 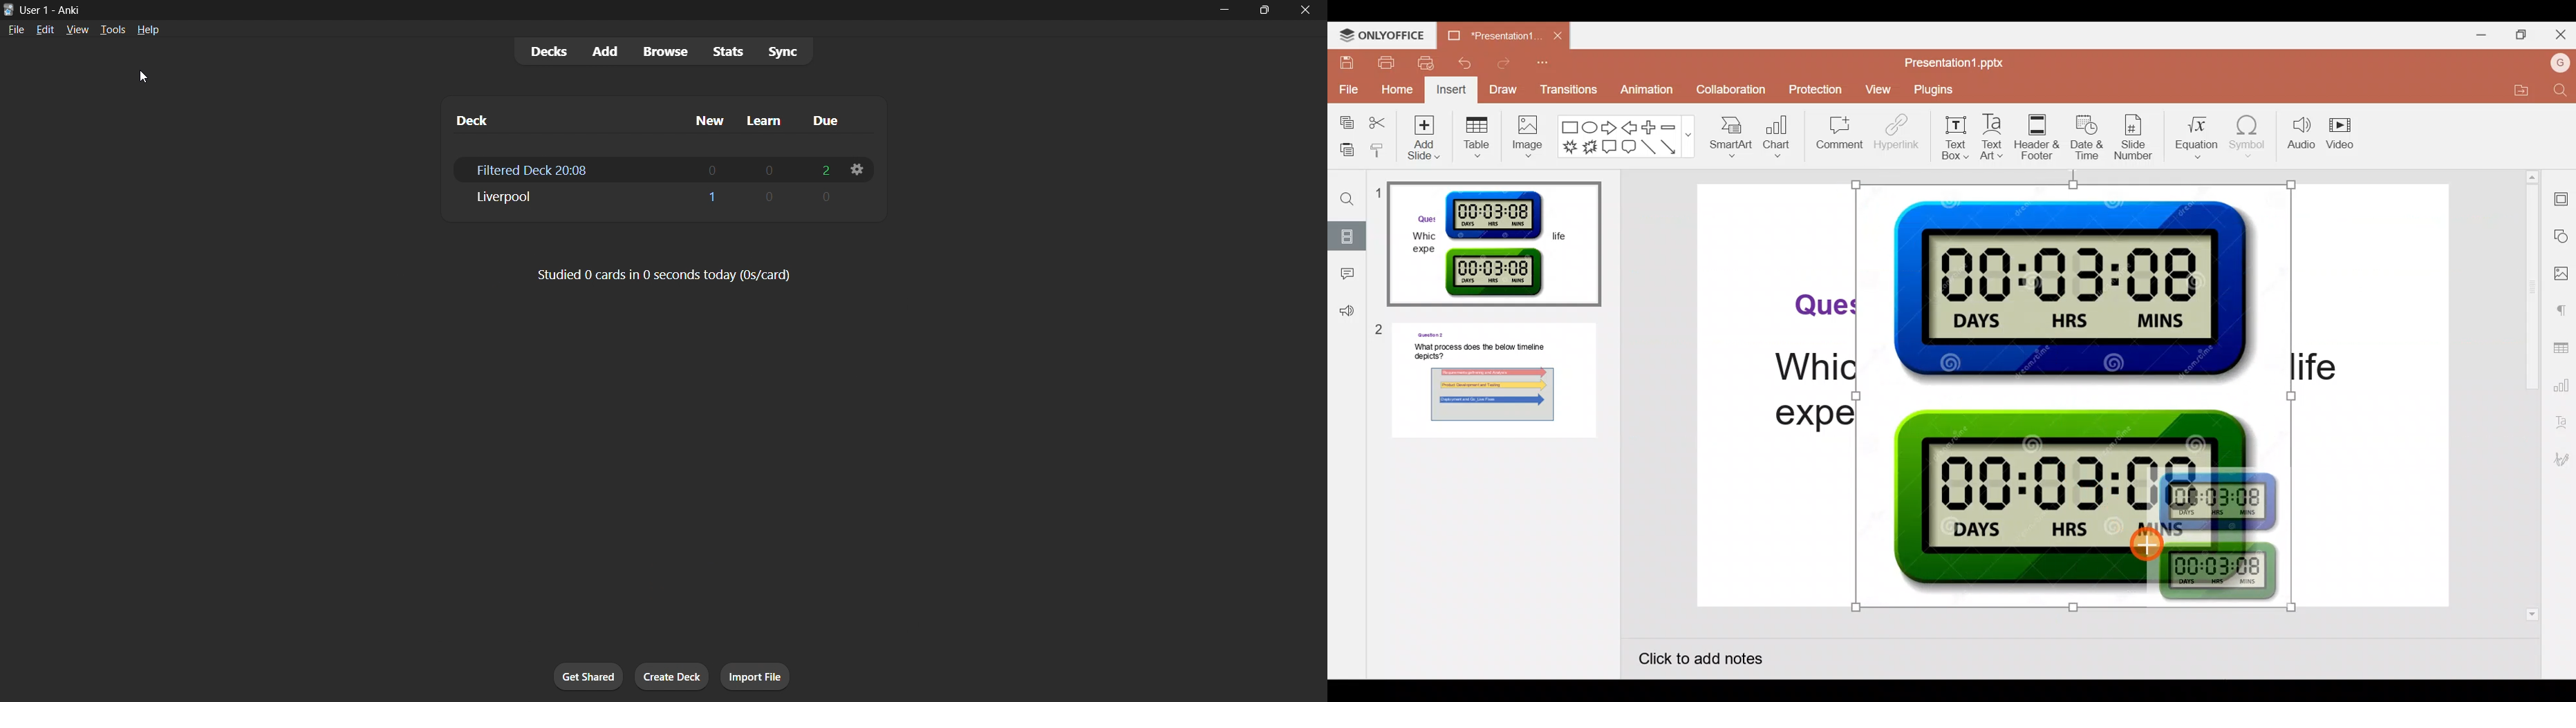 What do you see at coordinates (1640, 88) in the screenshot?
I see `Animation` at bounding box center [1640, 88].